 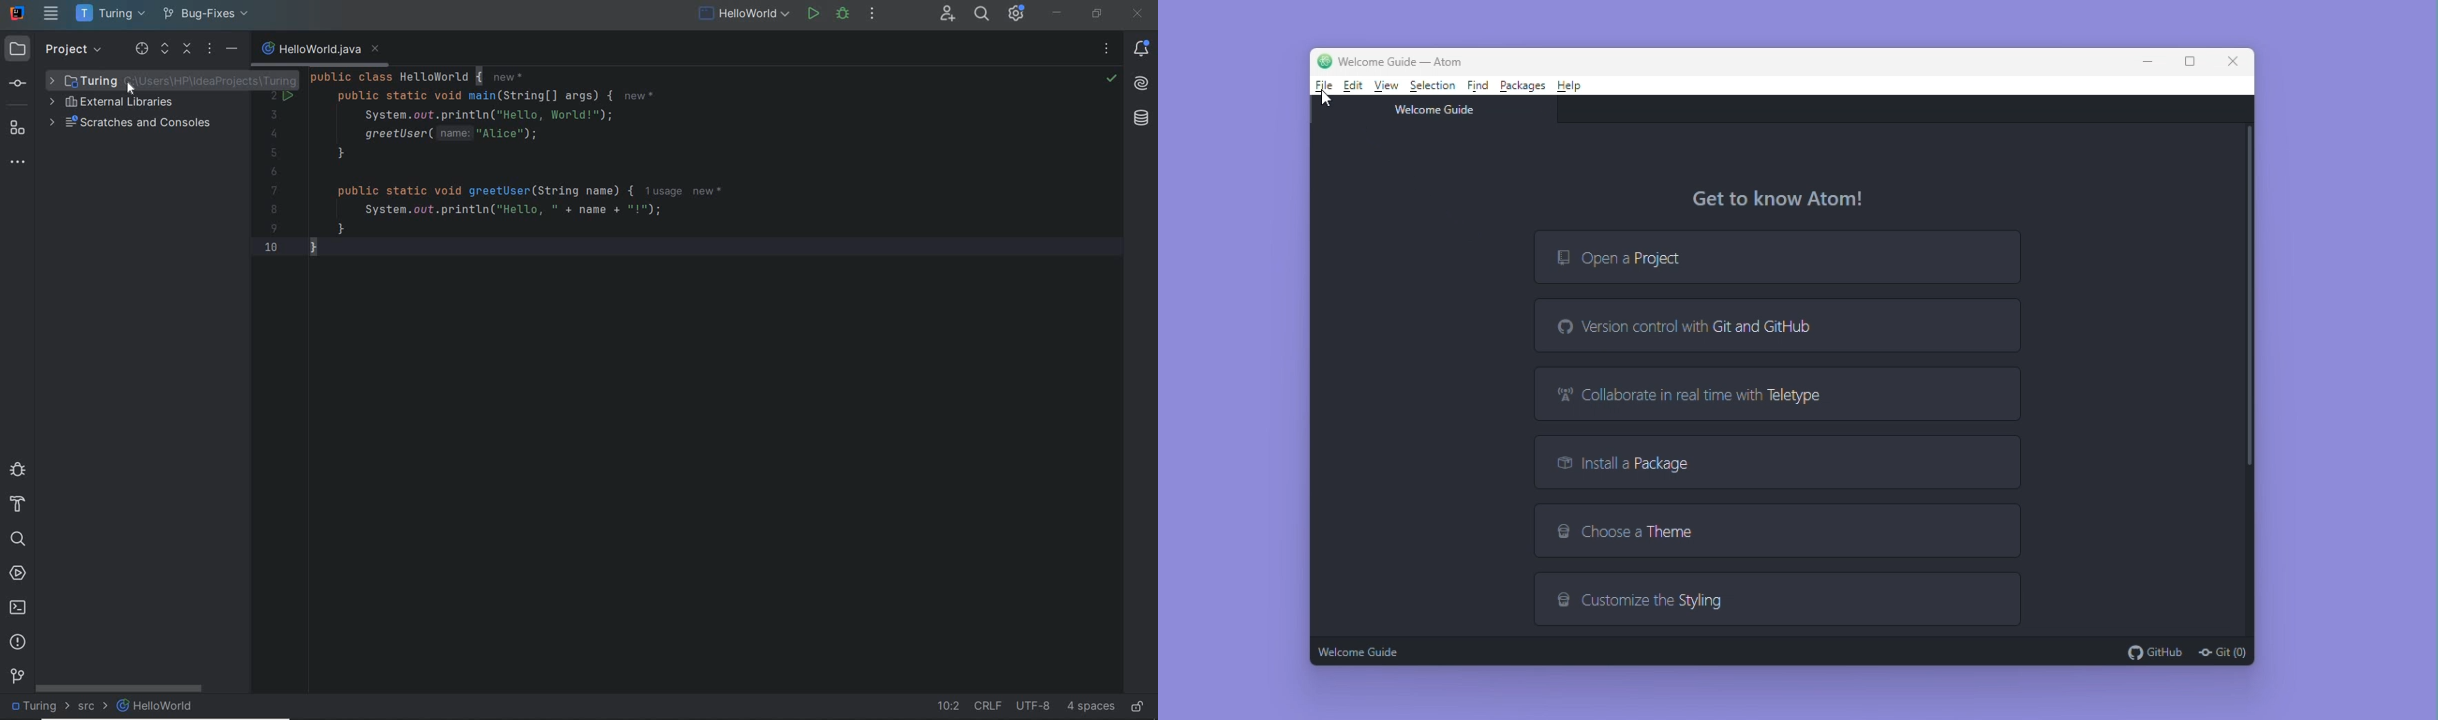 What do you see at coordinates (274, 228) in the screenshot?
I see `9` at bounding box center [274, 228].